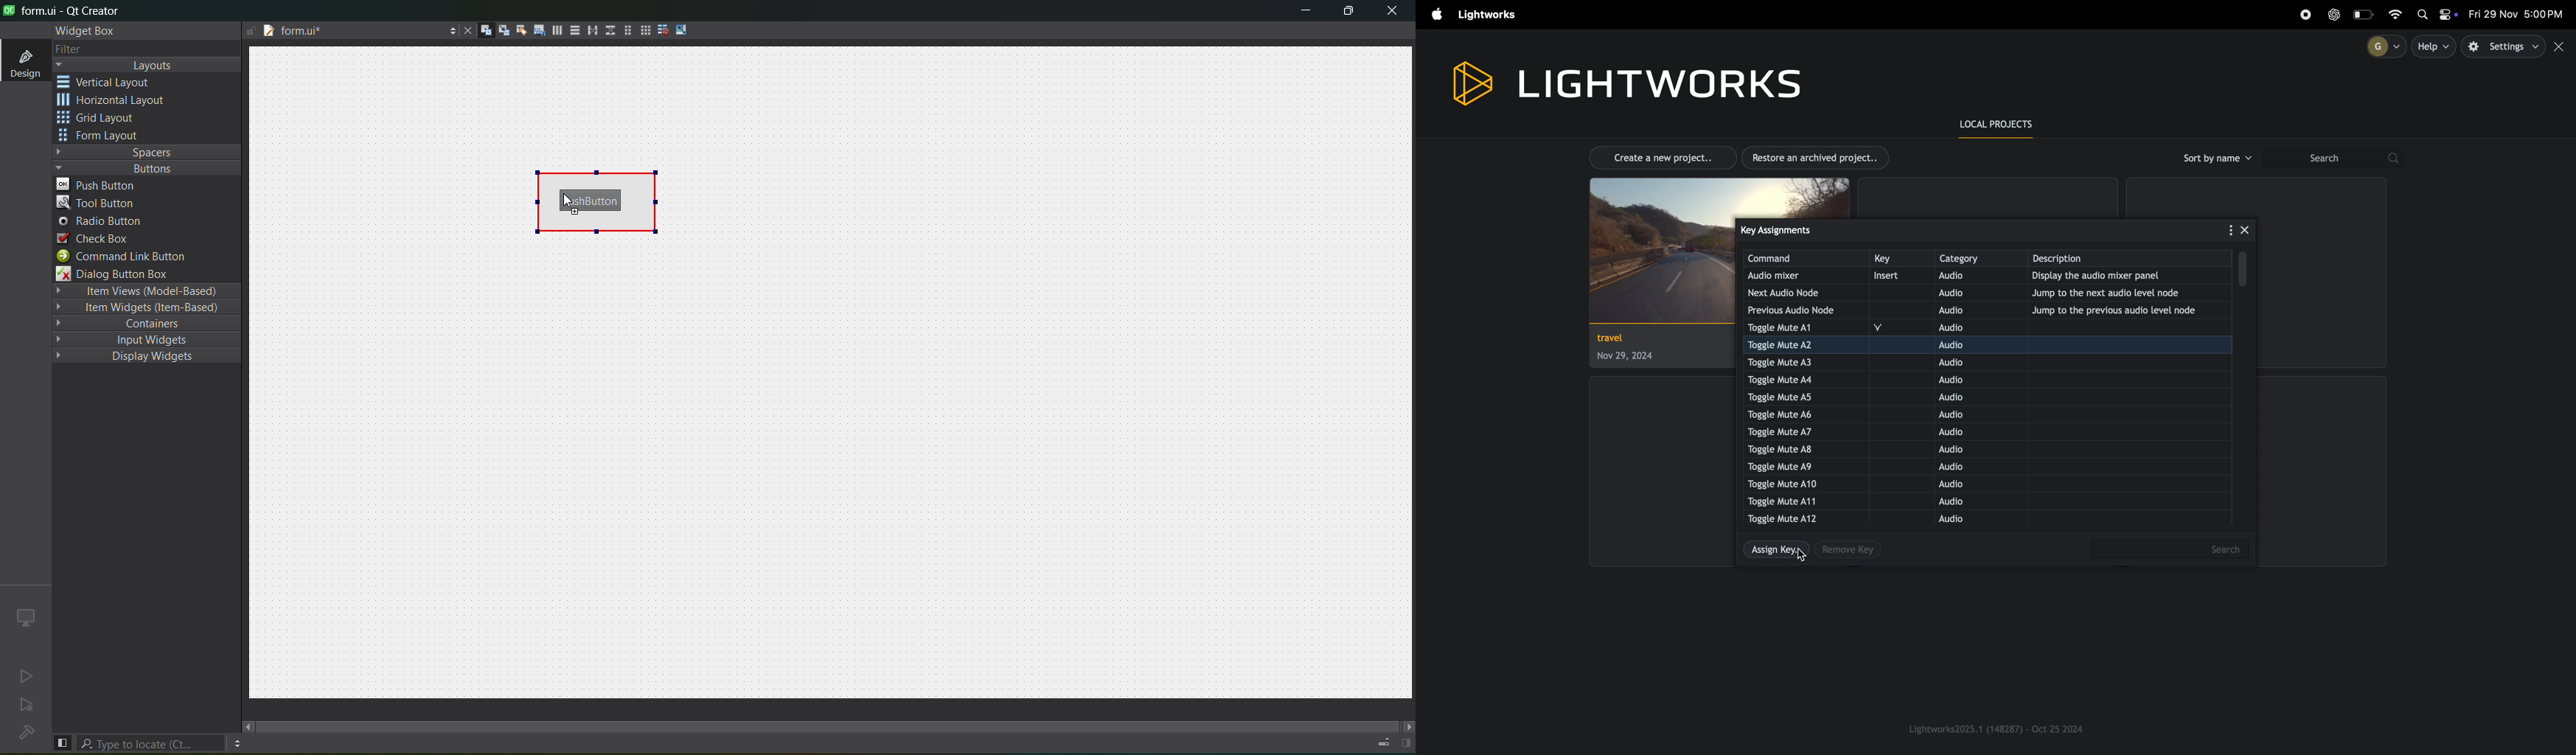 The width and height of the screenshot is (2576, 756). I want to click on v, so click(1885, 329).